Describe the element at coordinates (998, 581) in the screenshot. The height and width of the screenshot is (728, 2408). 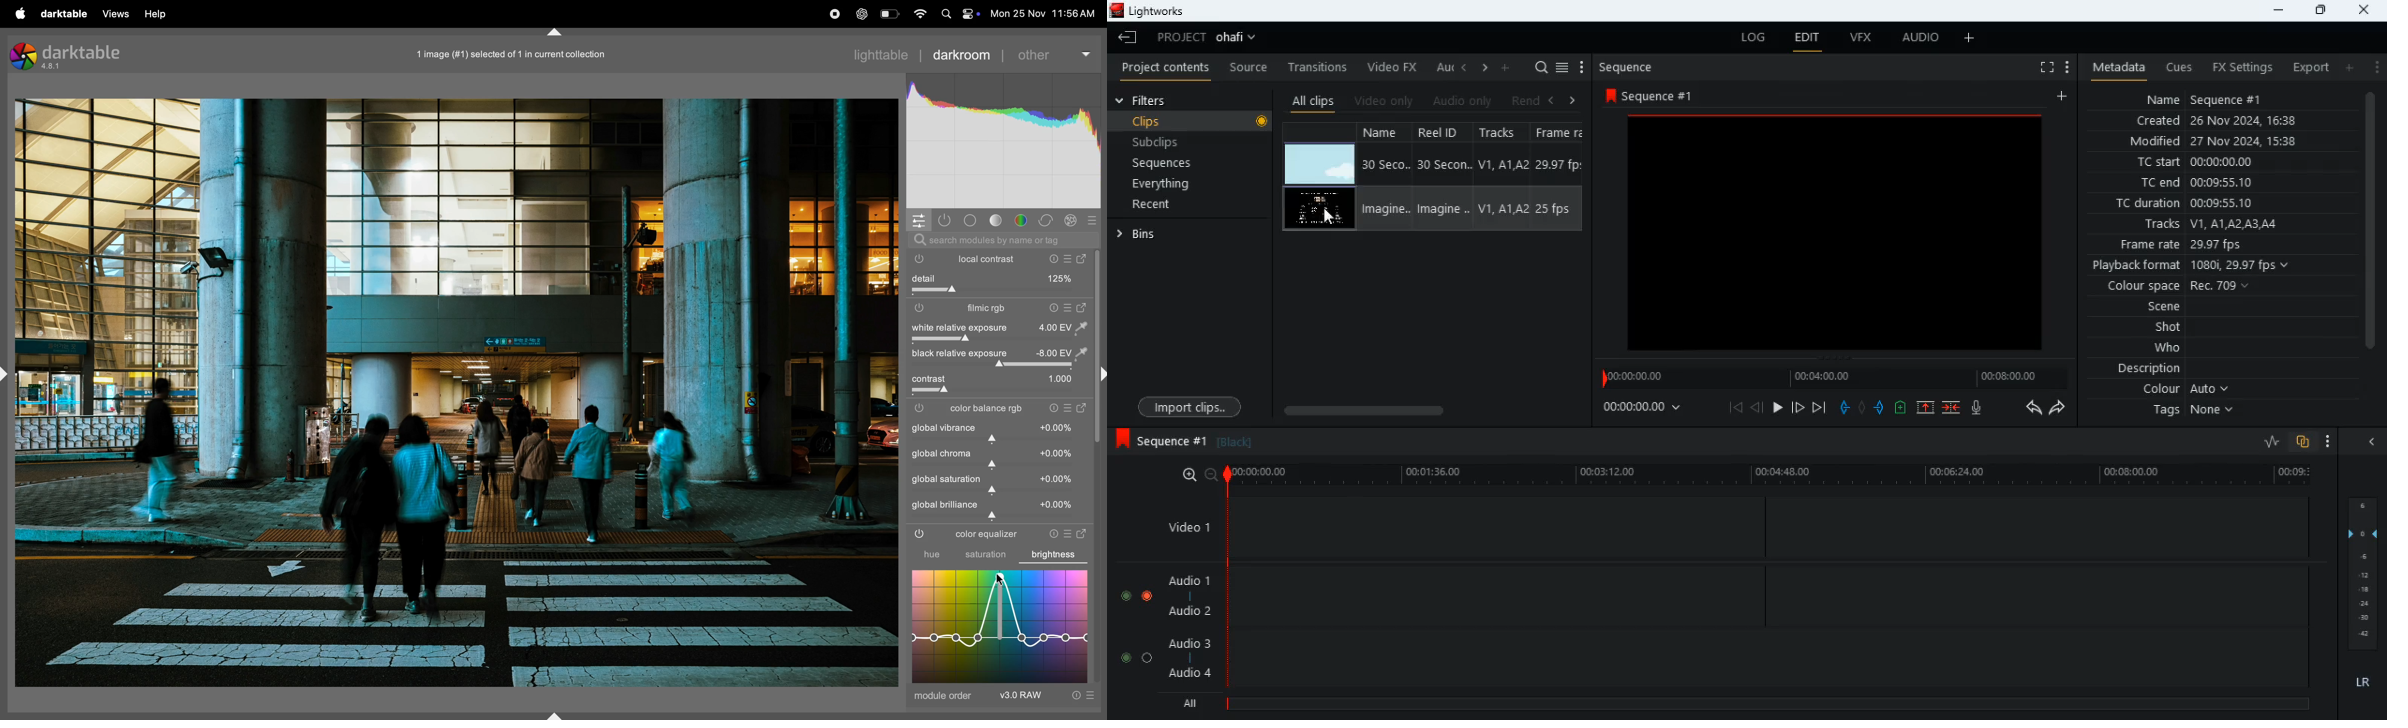
I see `cursor` at that location.